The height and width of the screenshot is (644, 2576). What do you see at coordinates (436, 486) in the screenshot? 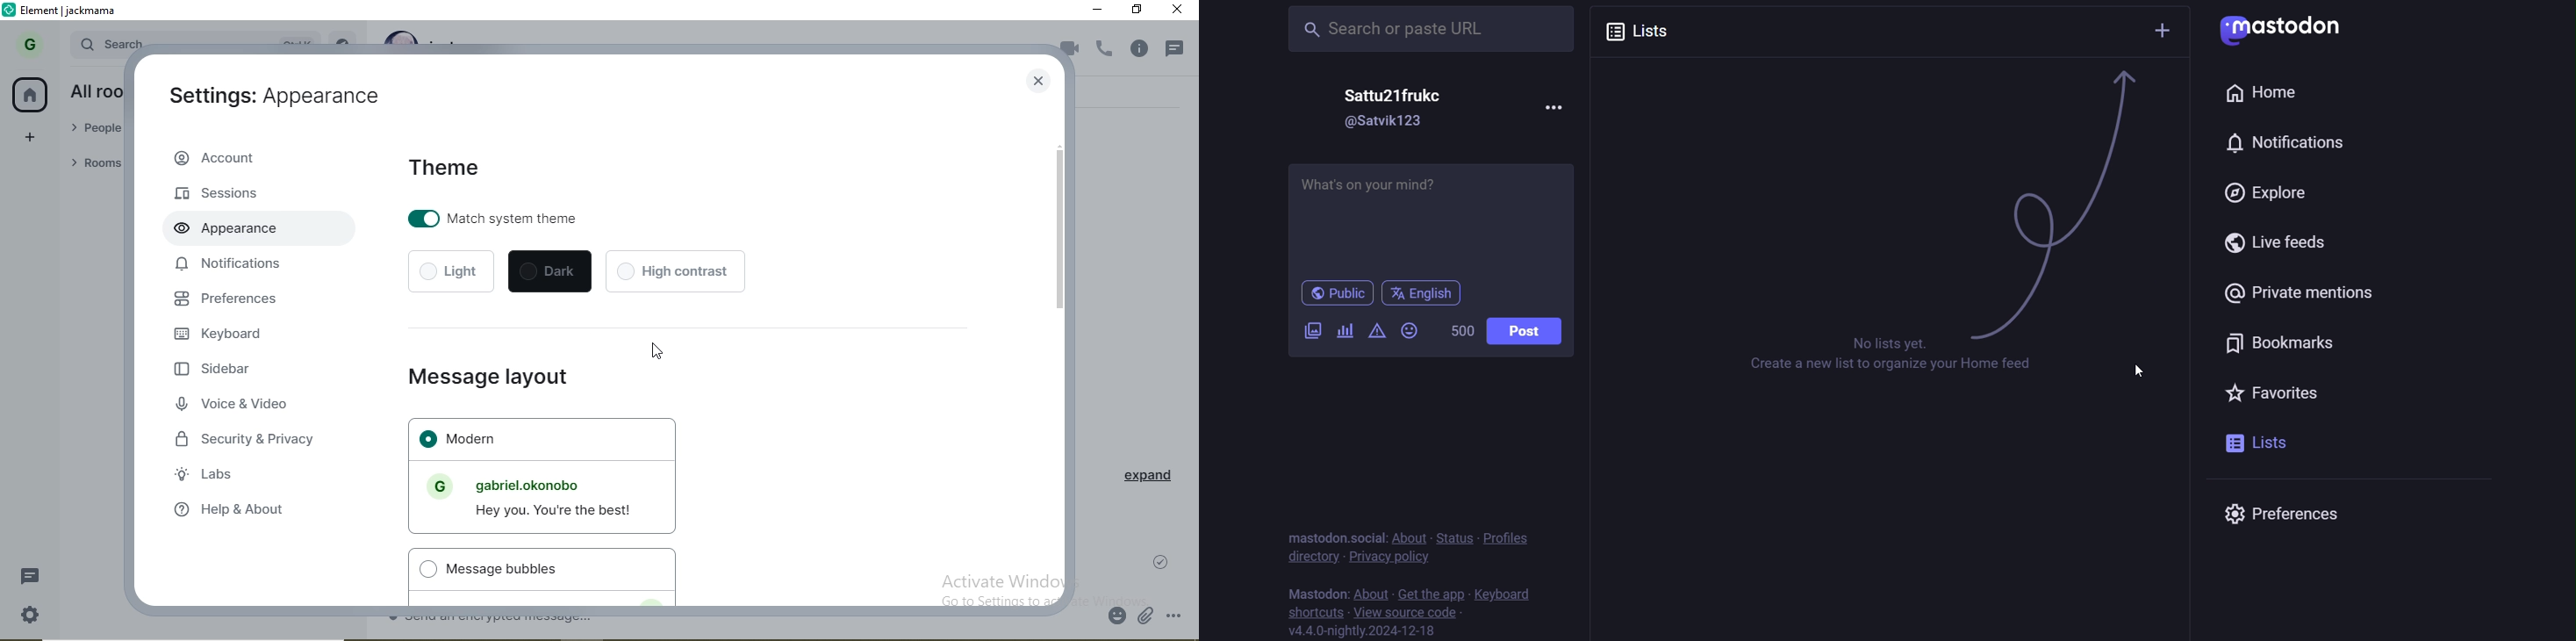
I see `profile` at bounding box center [436, 486].